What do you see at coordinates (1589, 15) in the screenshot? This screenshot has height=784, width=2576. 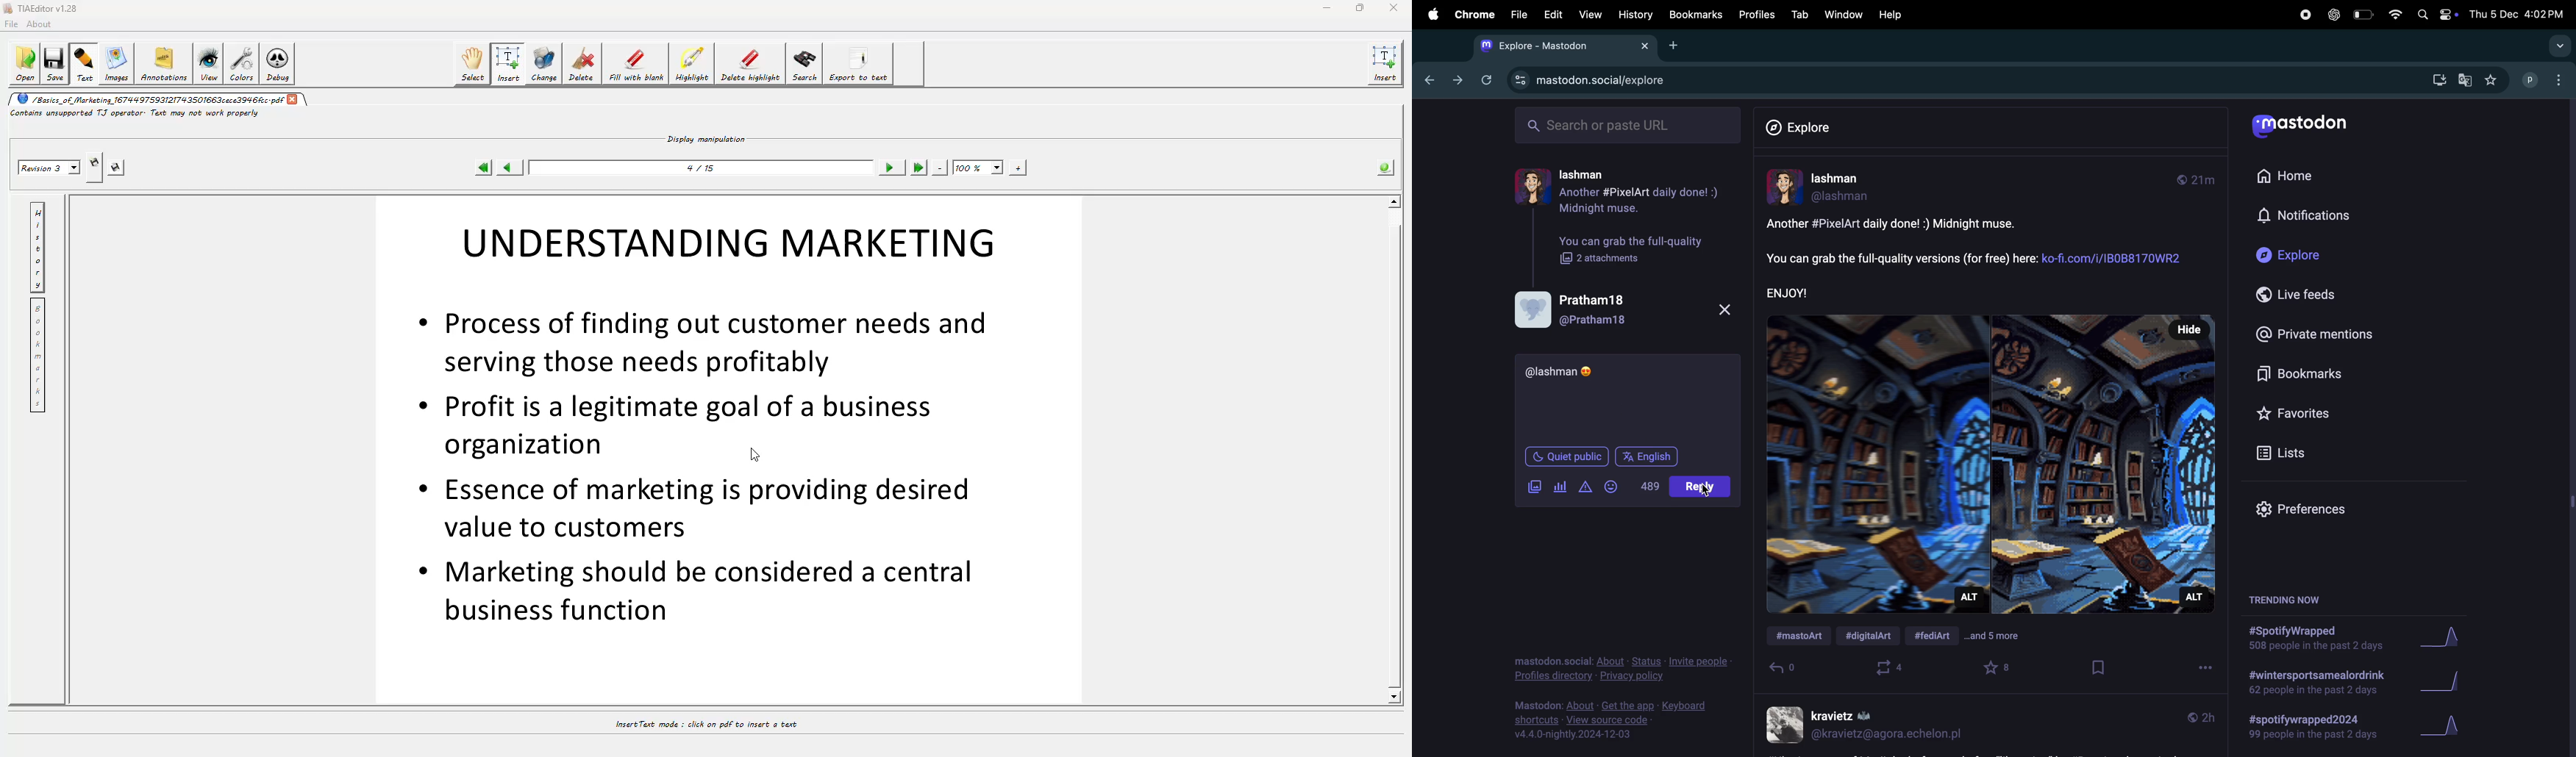 I see `view` at bounding box center [1589, 15].